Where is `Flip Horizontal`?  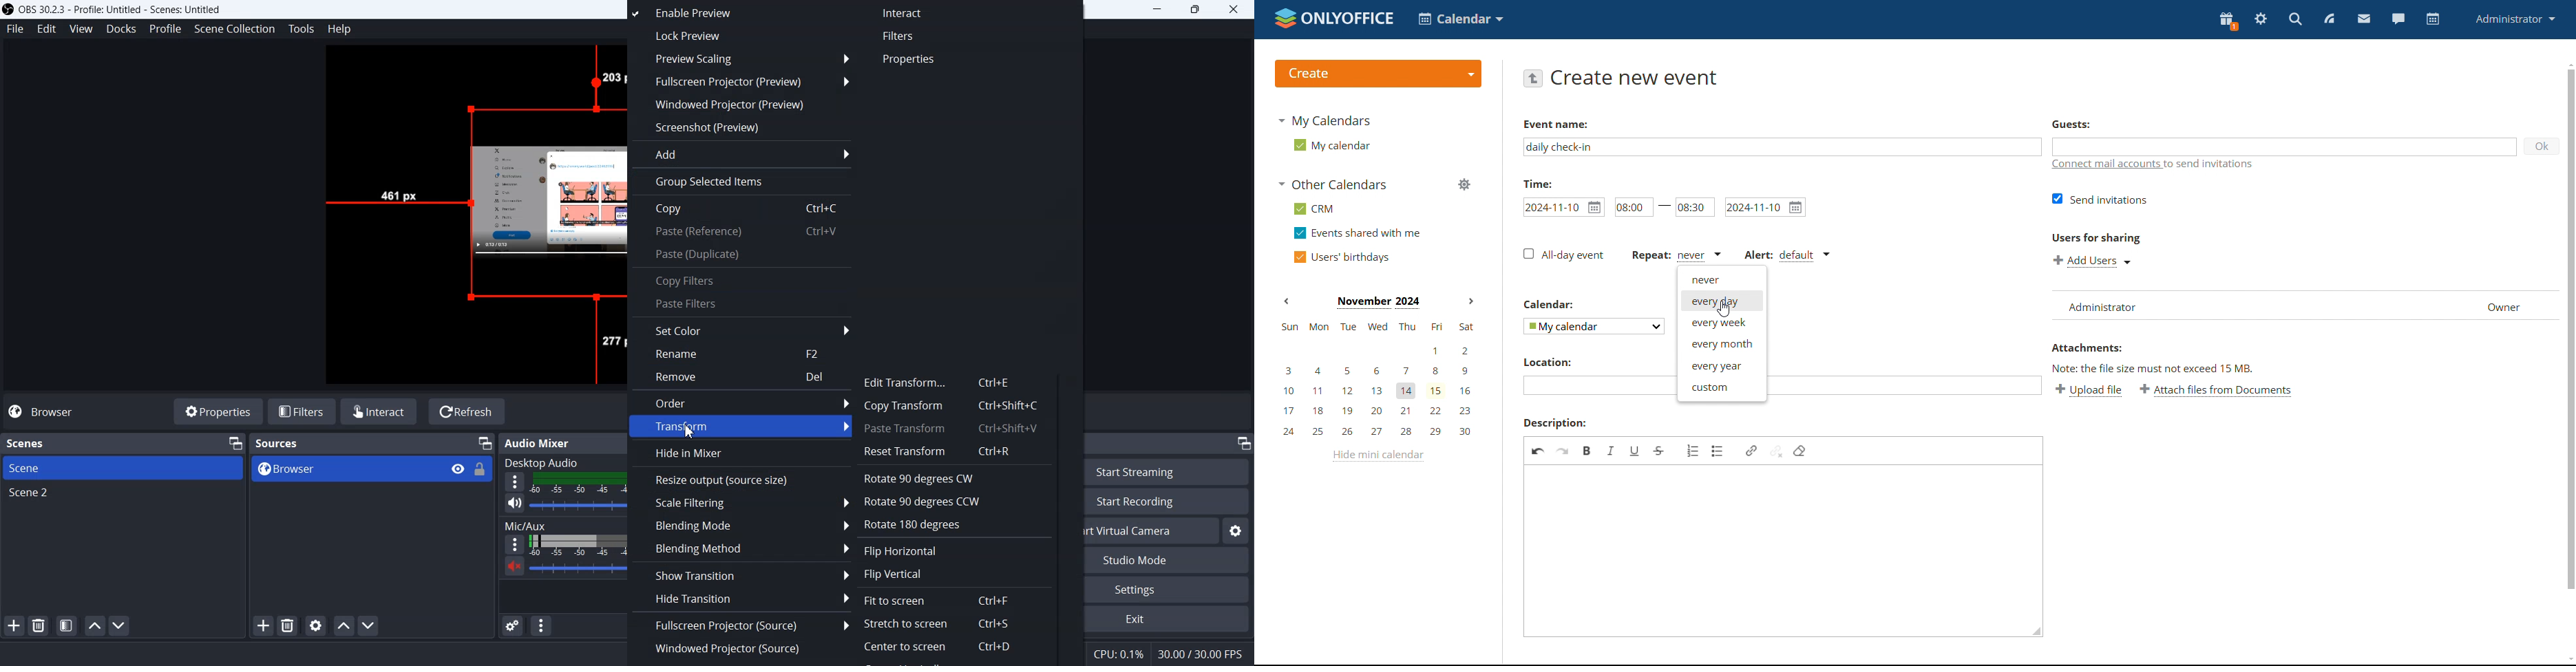 Flip Horizontal is located at coordinates (905, 552).